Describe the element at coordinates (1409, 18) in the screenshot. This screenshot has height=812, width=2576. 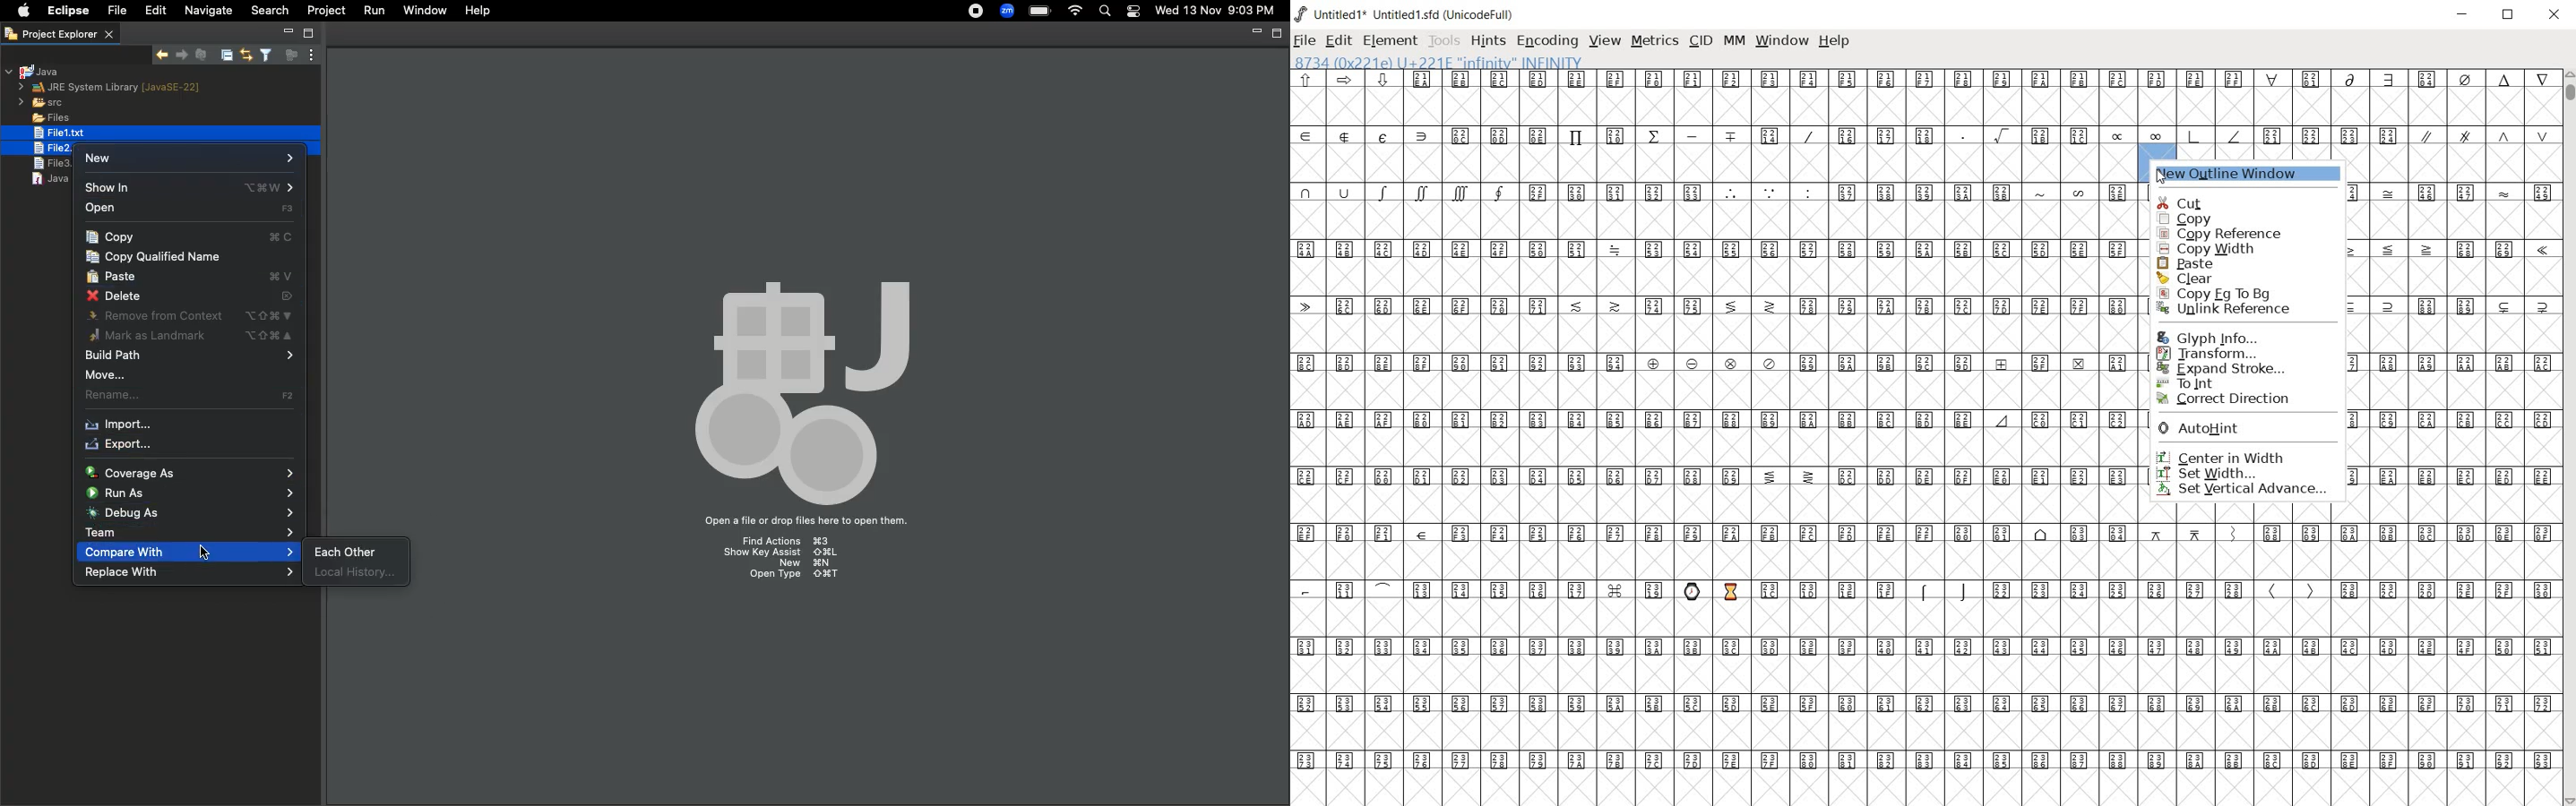
I see `Untitled1 Untitled1.sfd (UnicodeFull)` at that location.